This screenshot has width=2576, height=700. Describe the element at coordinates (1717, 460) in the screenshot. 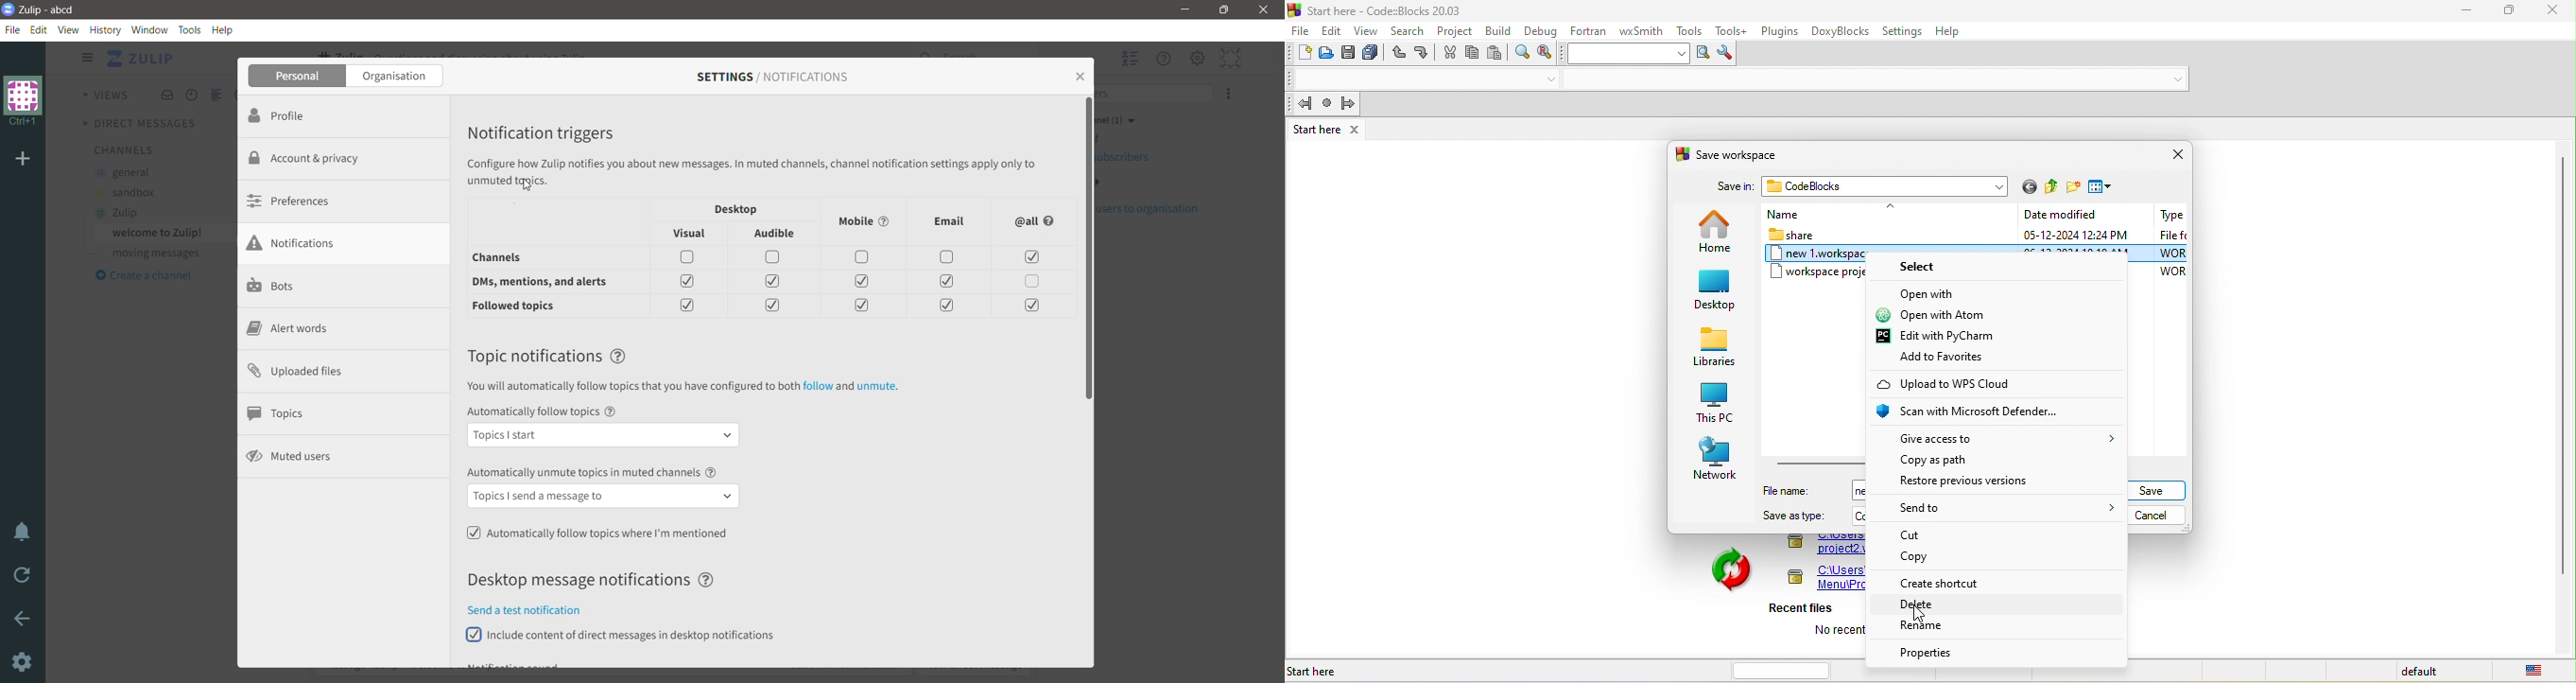

I see `network` at that location.